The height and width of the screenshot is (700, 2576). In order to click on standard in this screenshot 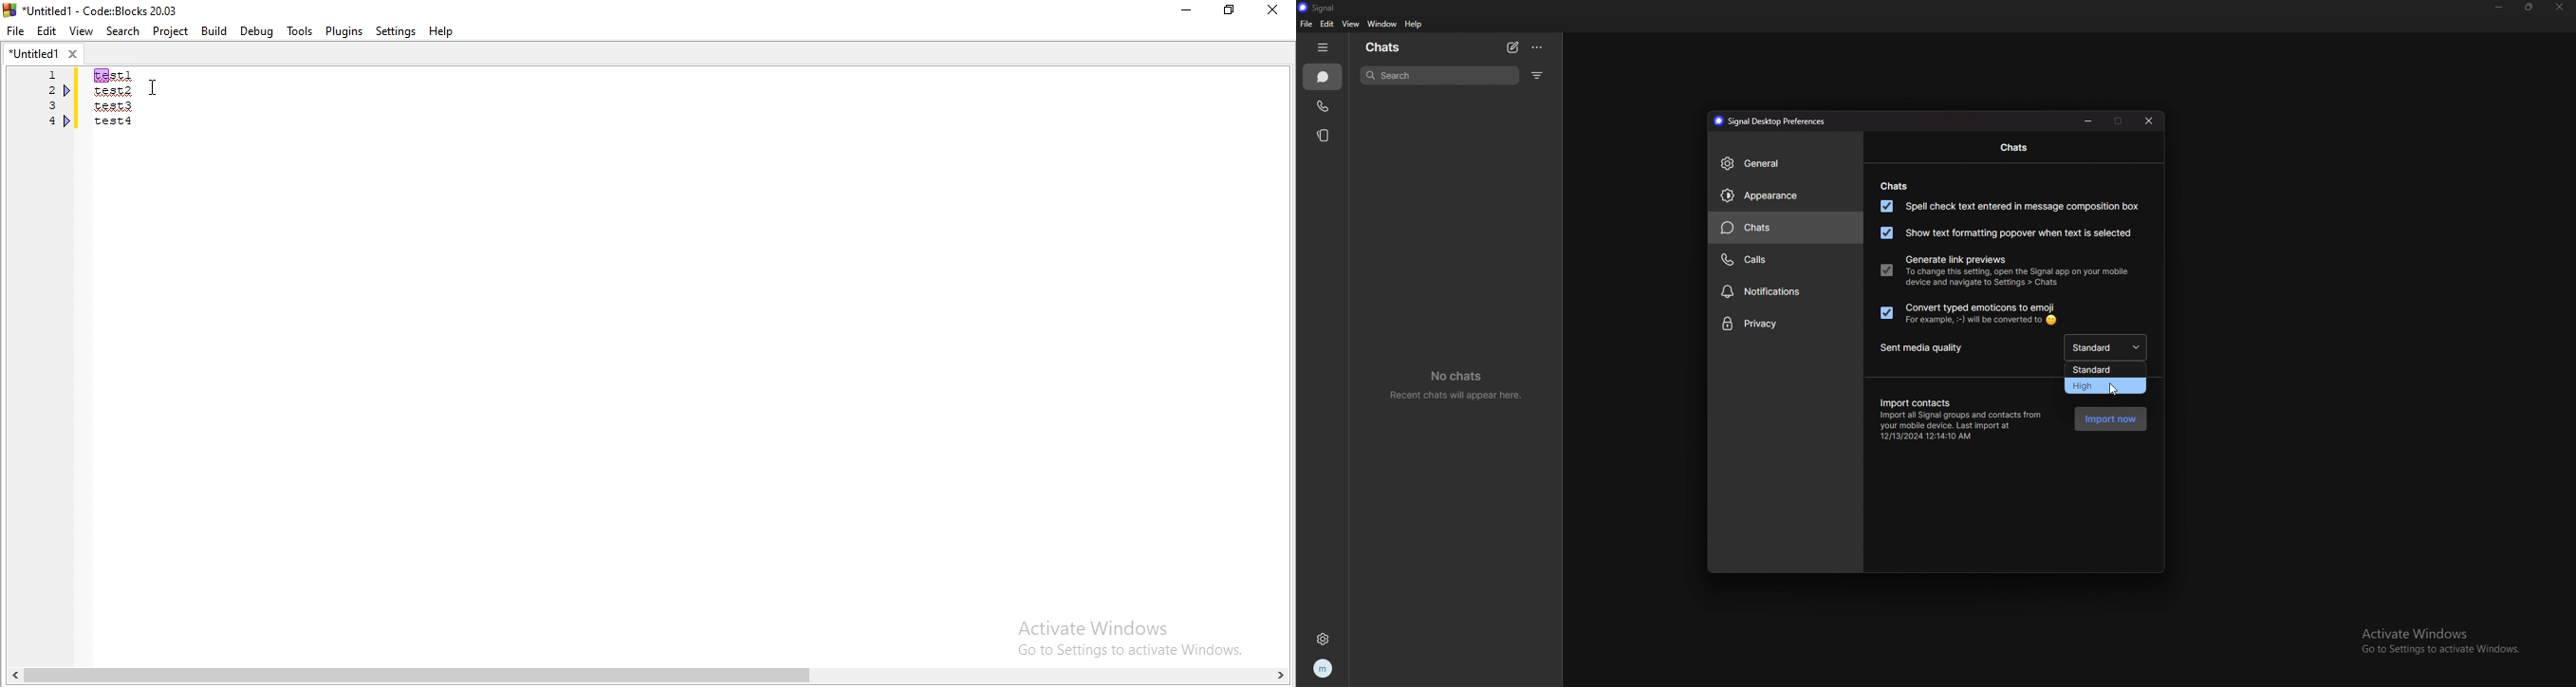, I will do `click(2110, 347)`.